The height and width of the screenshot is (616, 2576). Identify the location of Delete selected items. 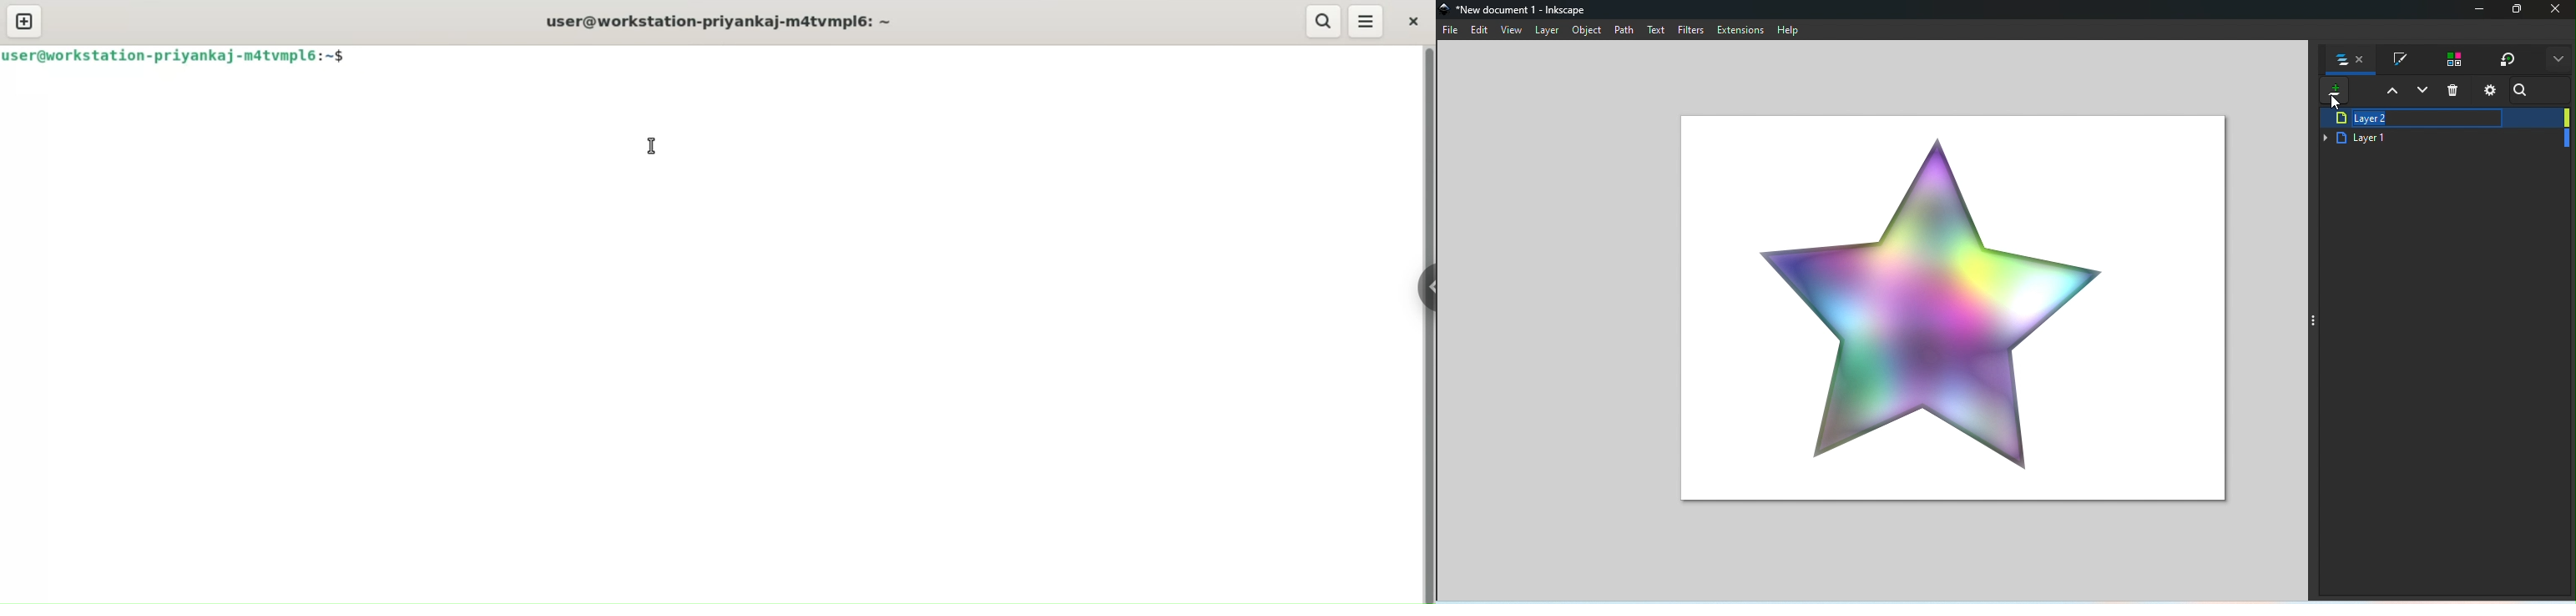
(2459, 93).